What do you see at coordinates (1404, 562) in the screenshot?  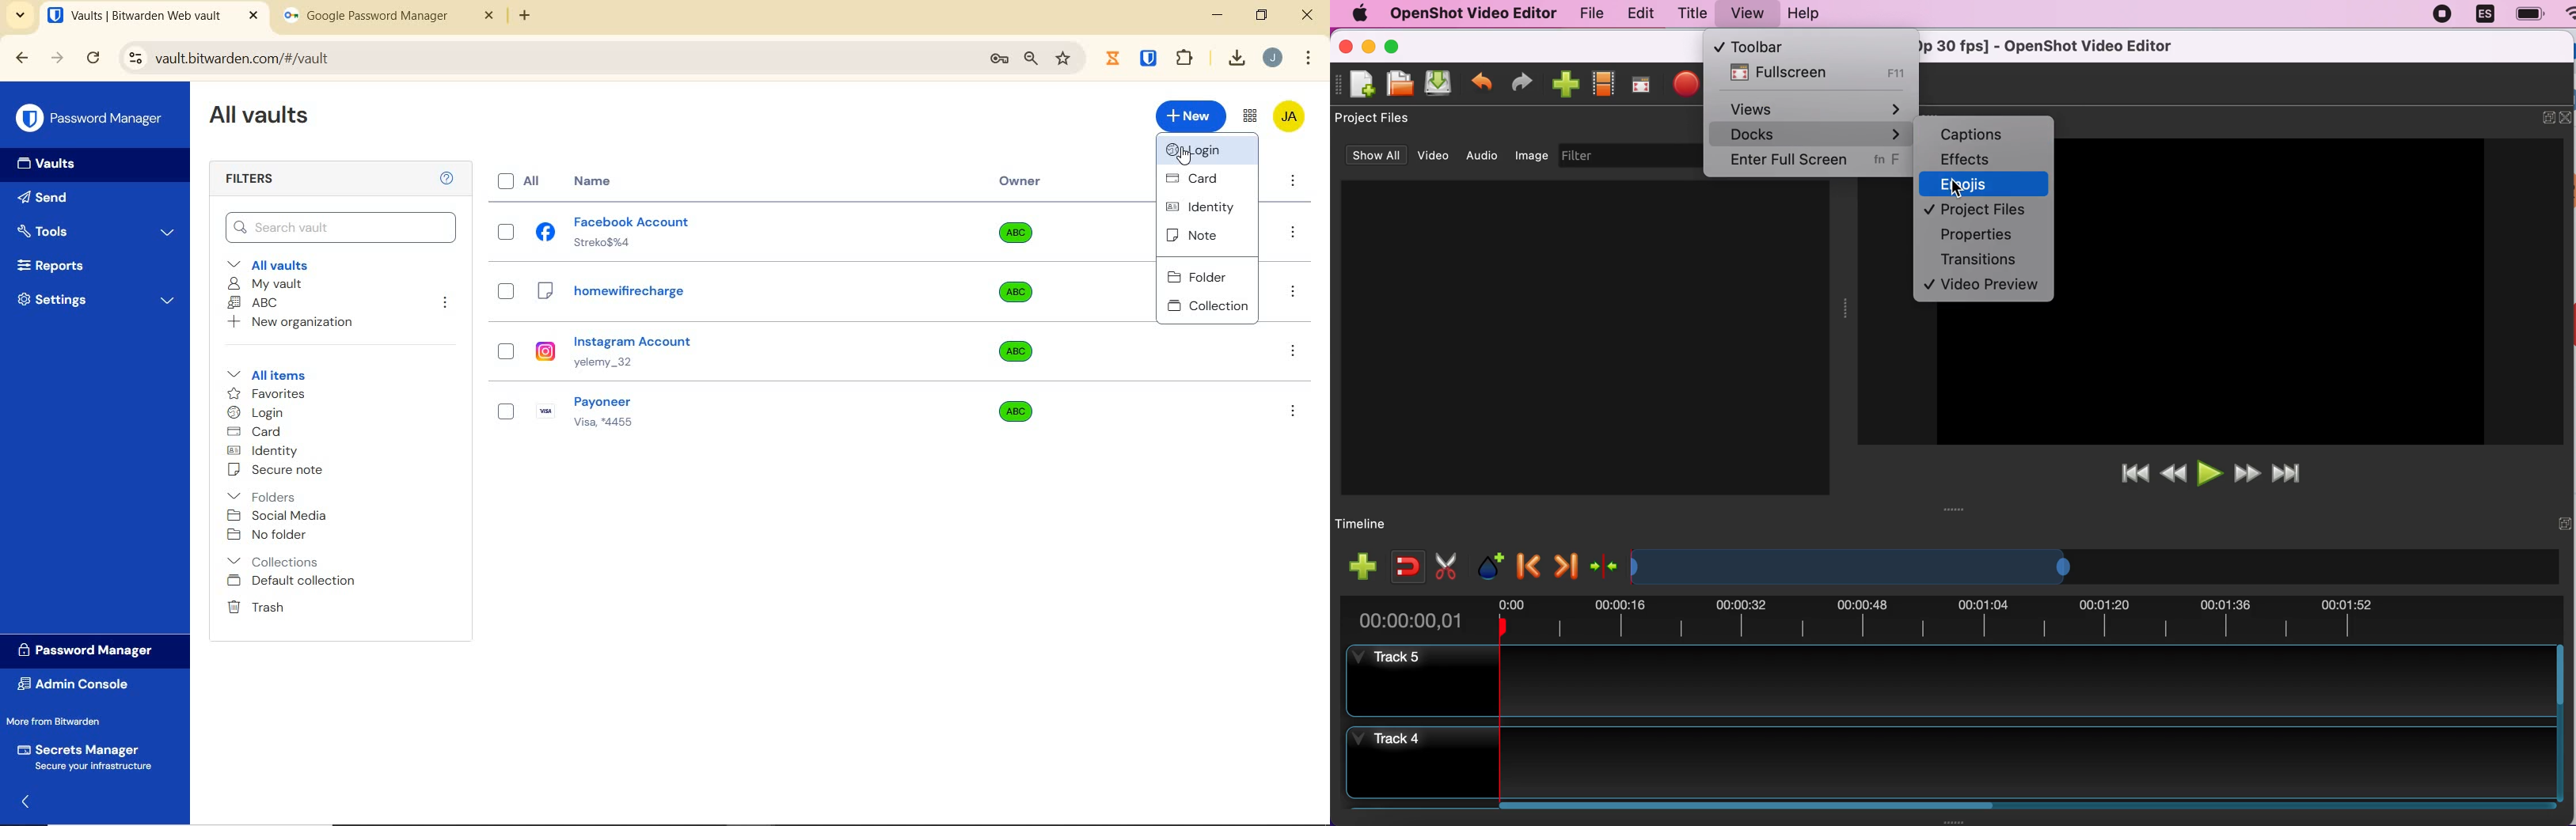 I see `enable snapping` at bounding box center [1404, 562].